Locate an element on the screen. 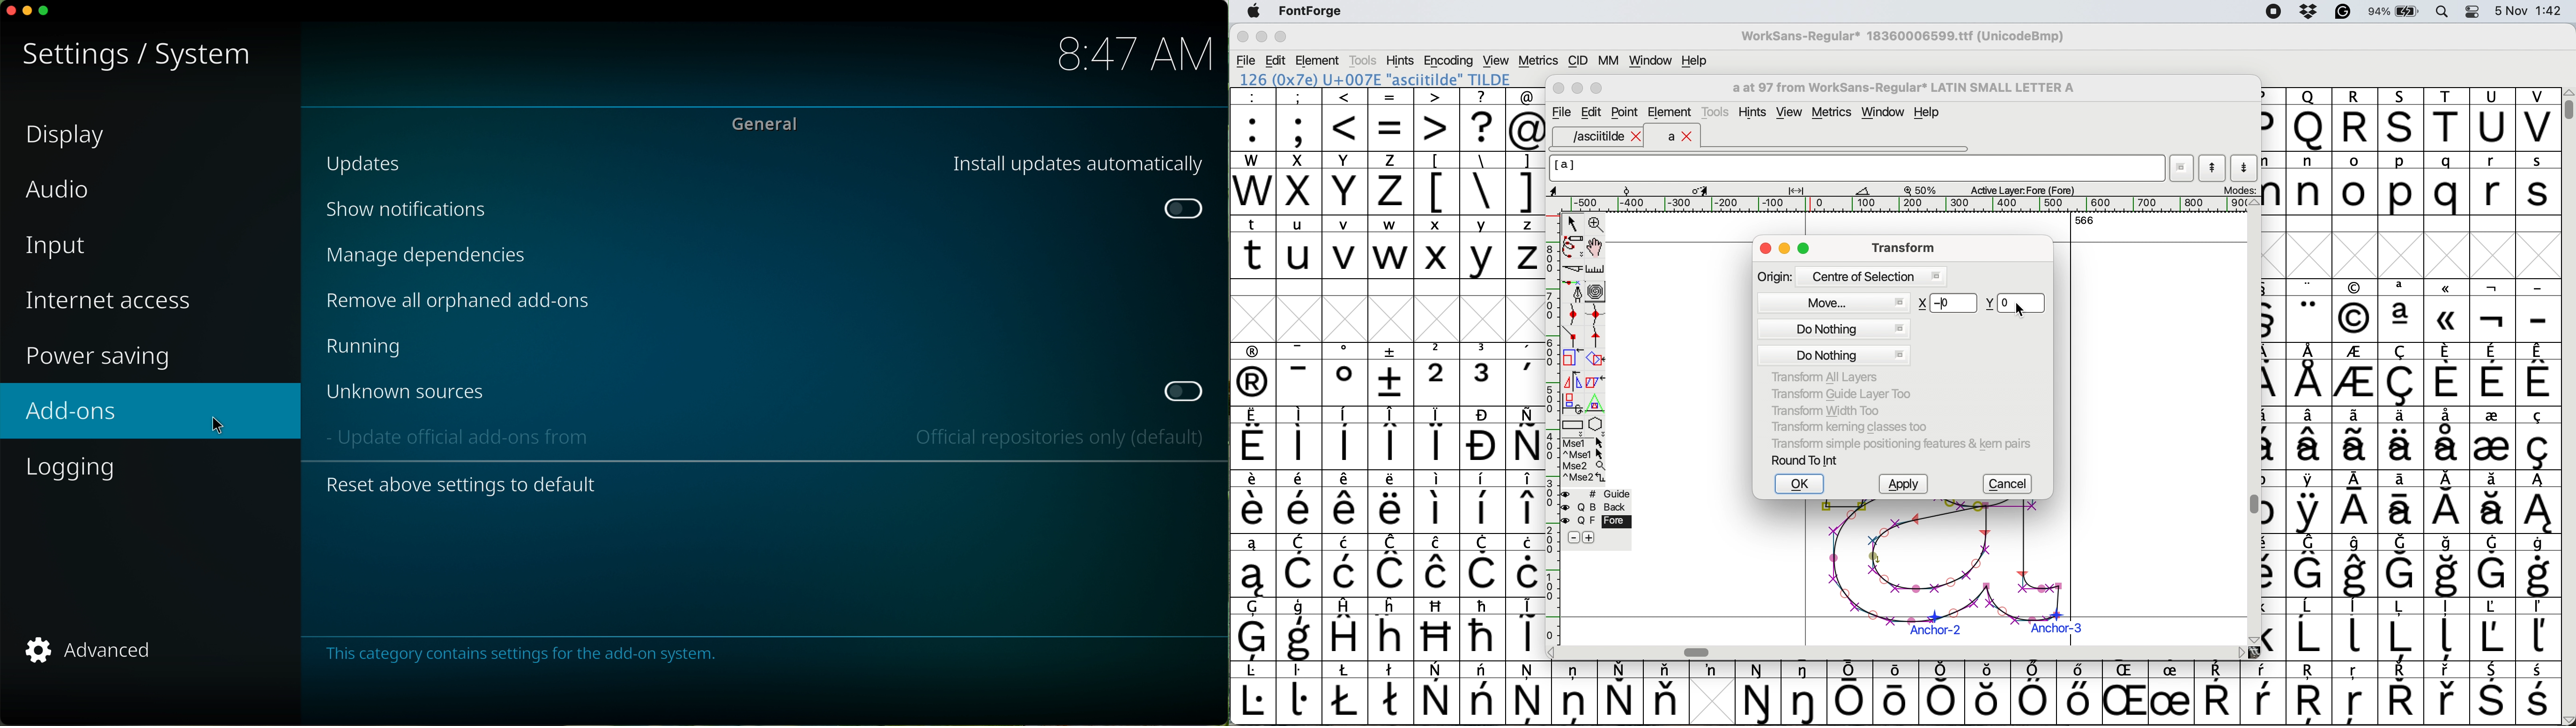 This screenshot has height=728, width=2576. element is located at coordinates (1319, 60).